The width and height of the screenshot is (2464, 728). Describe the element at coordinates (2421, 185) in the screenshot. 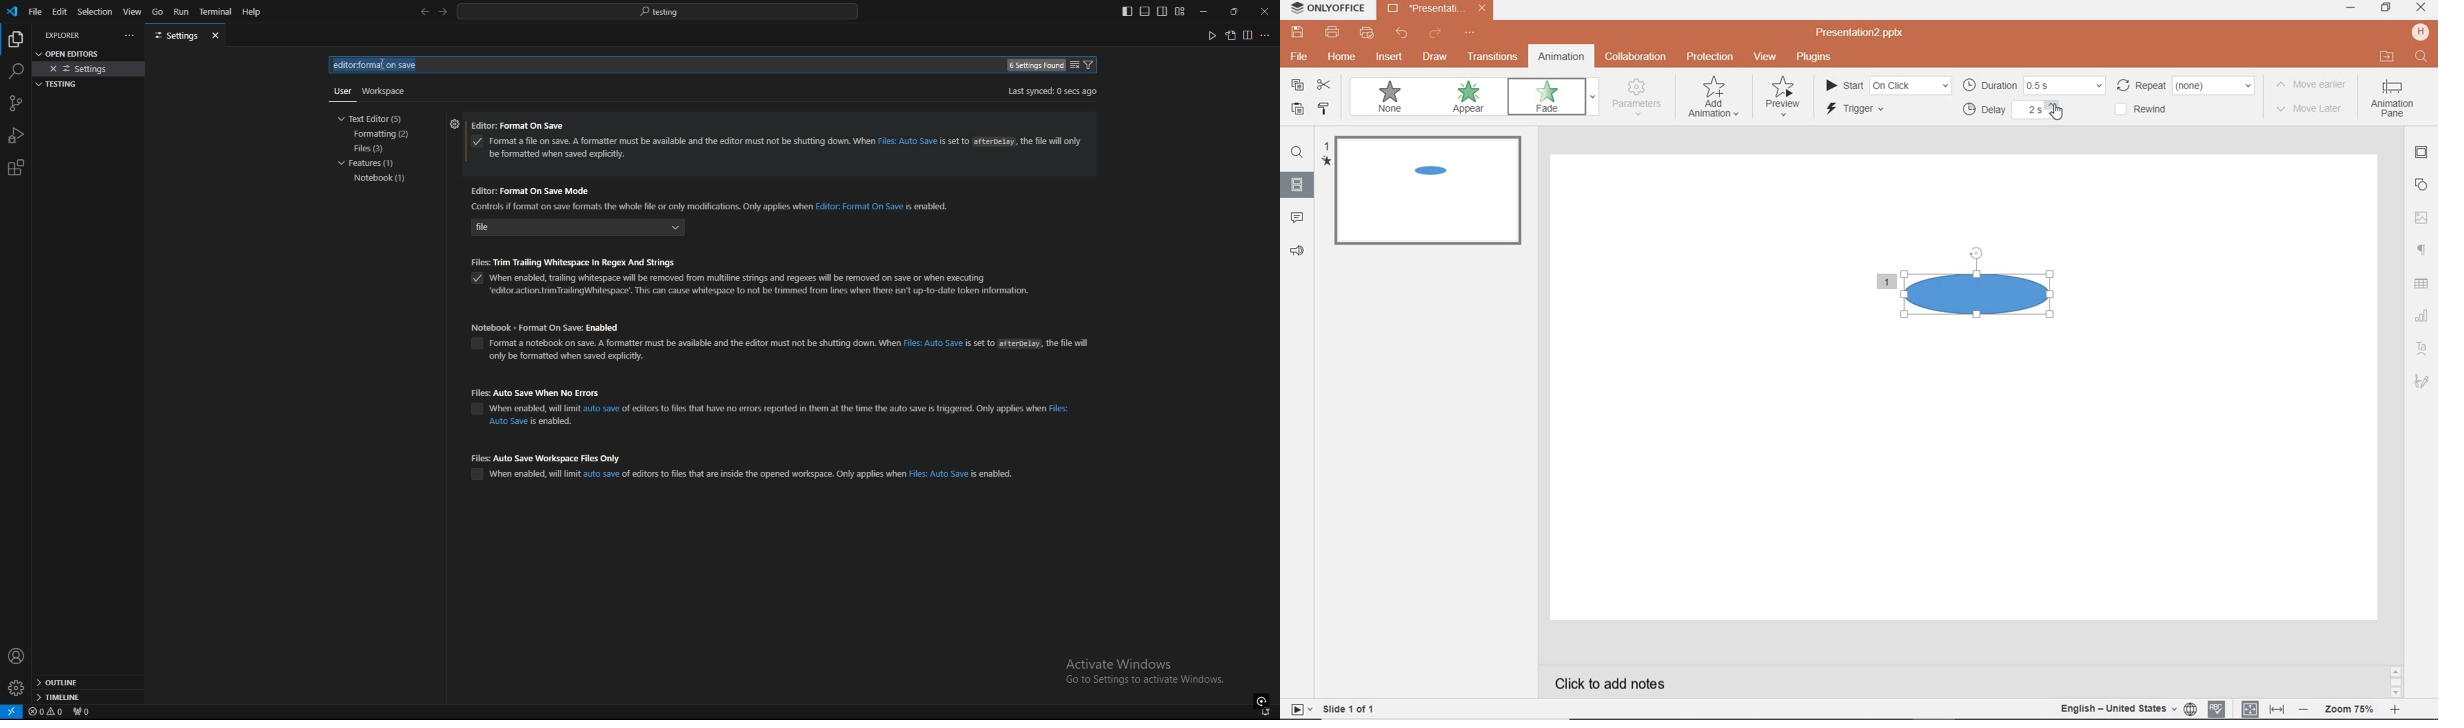

I see `shape settings` at that location.